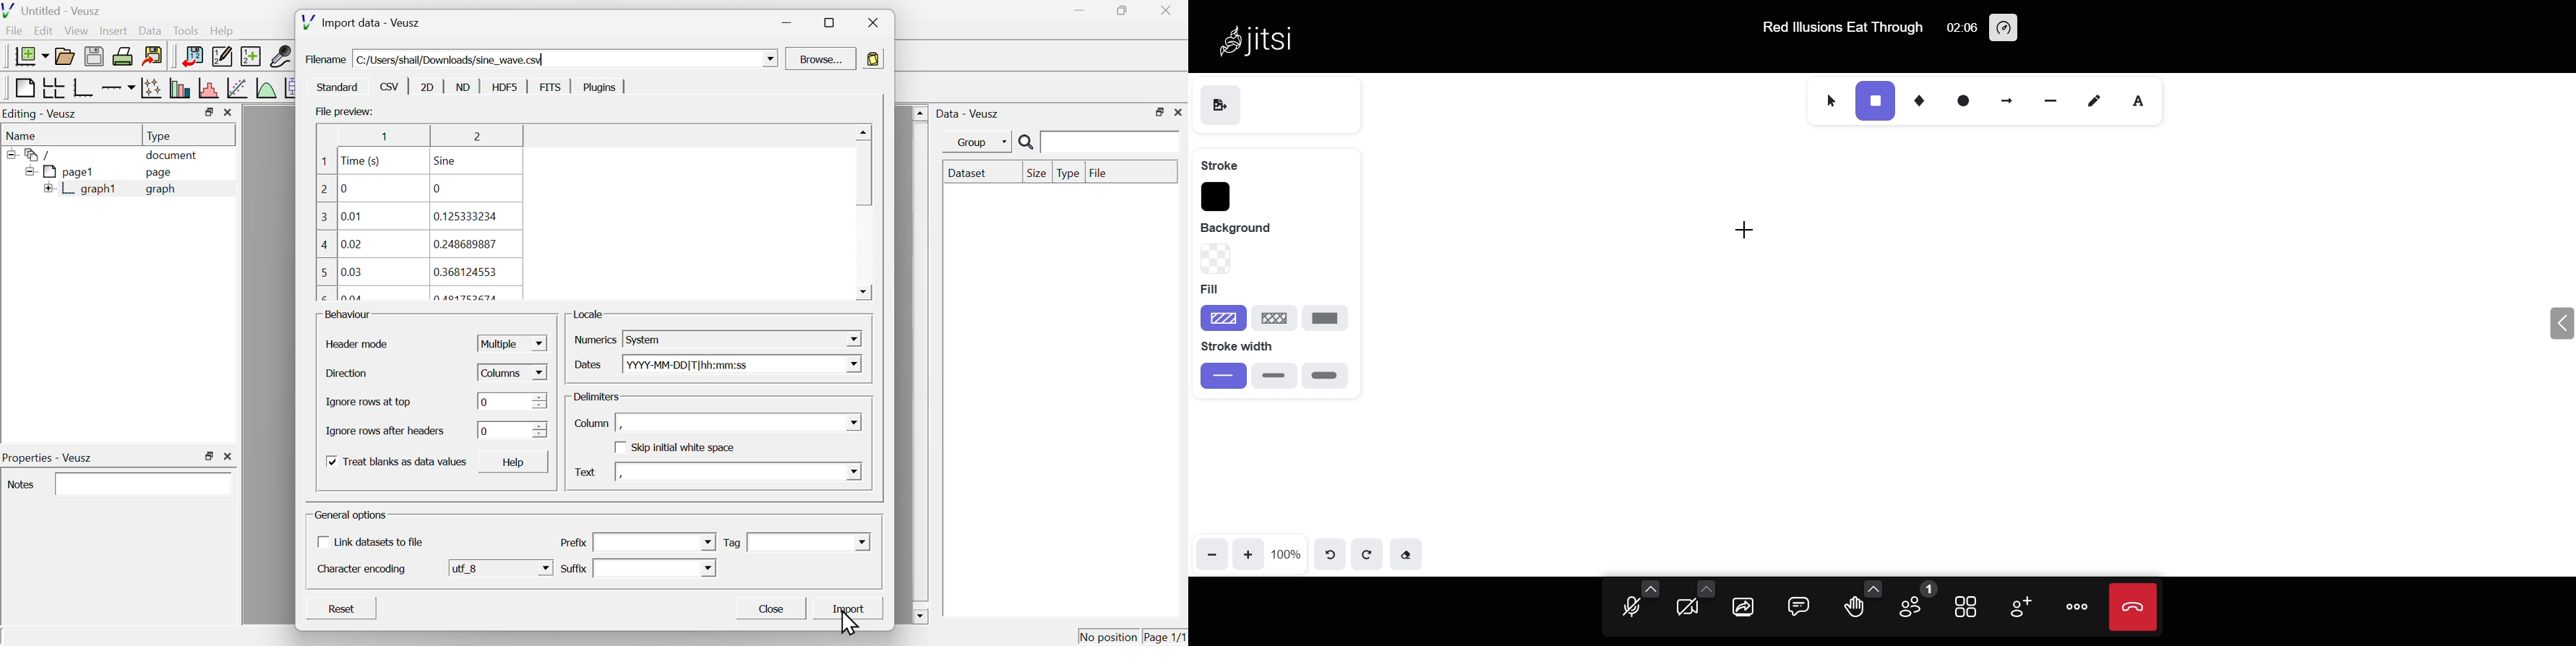  What do you see at coordinates (1274, 375) in the screenshot?
I see `bold` at bounding box center [1274, 375].